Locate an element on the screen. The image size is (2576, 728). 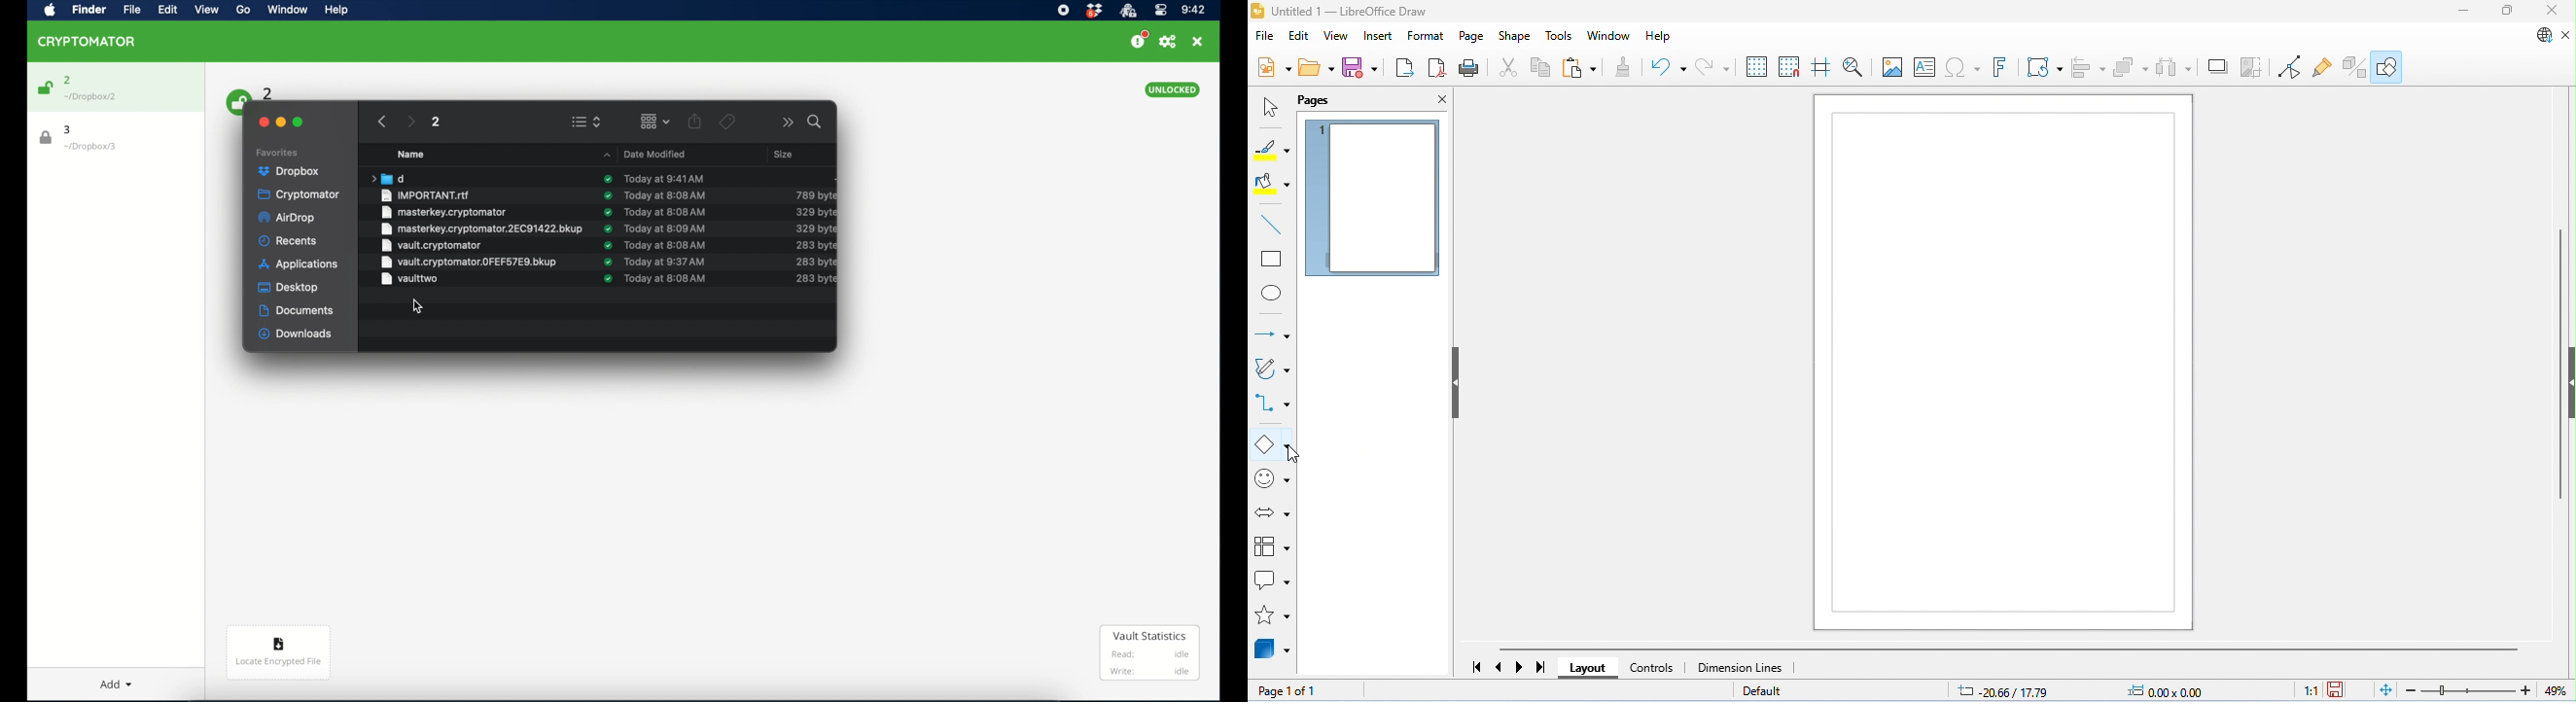
horizontal scroll bar is located at coordinates (2018, 648).